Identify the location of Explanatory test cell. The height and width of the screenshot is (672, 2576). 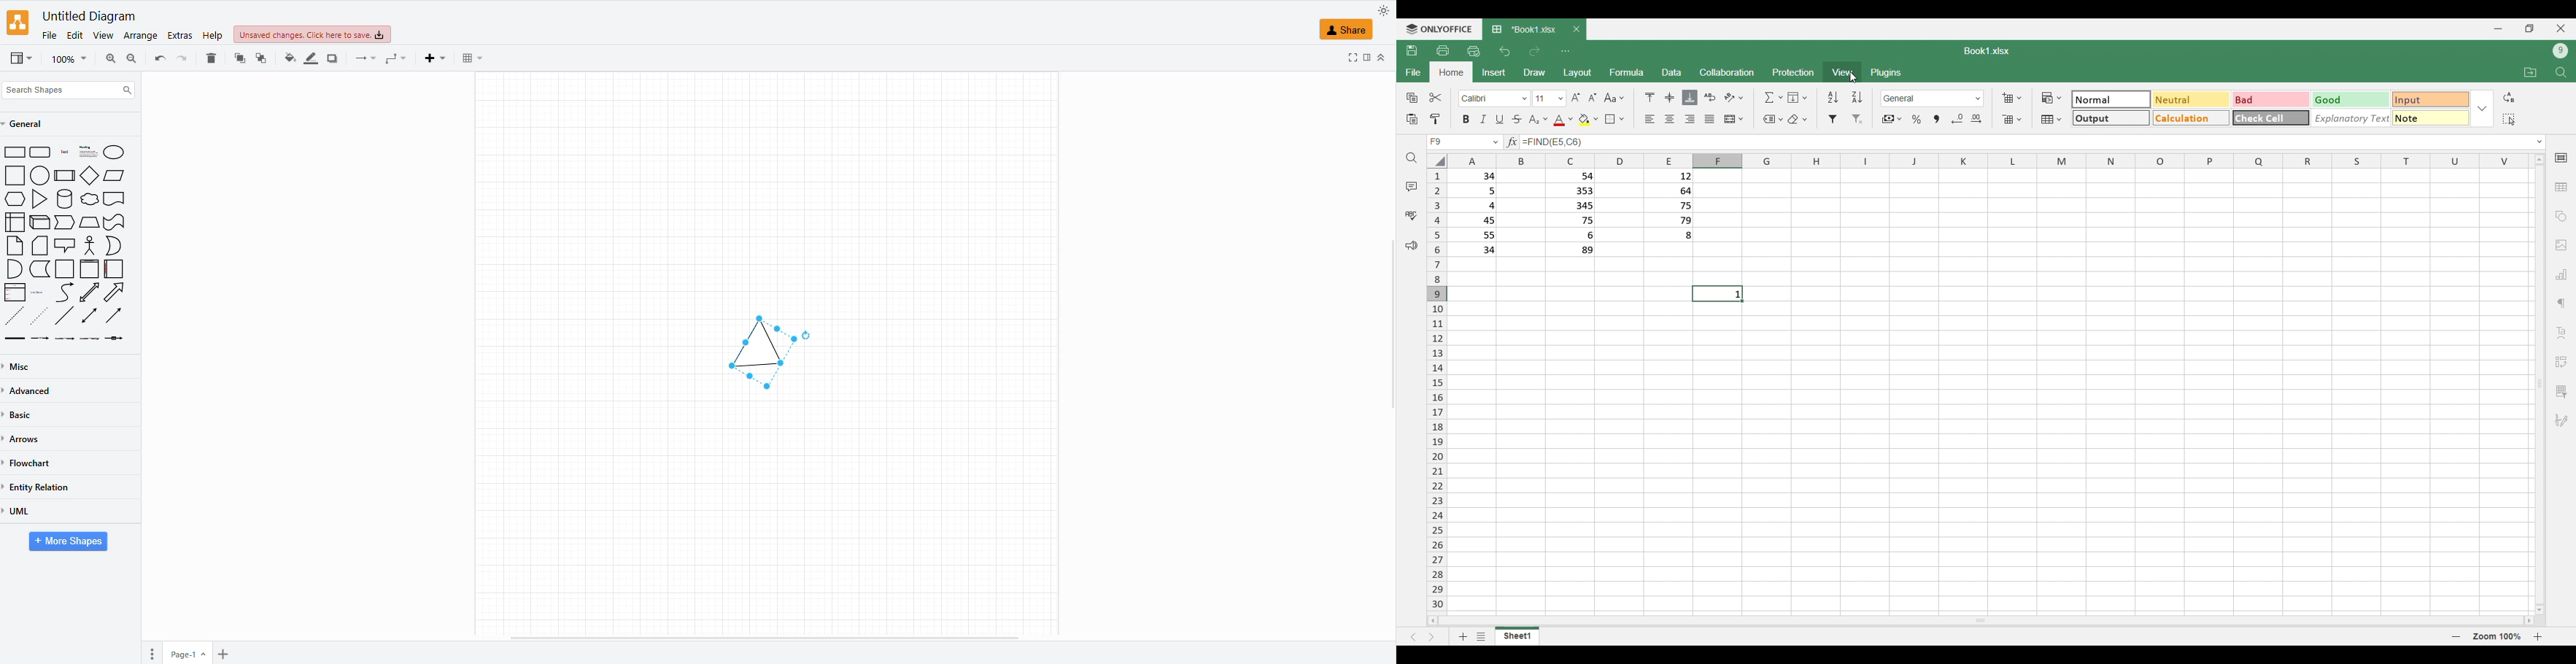
(2352, 118).